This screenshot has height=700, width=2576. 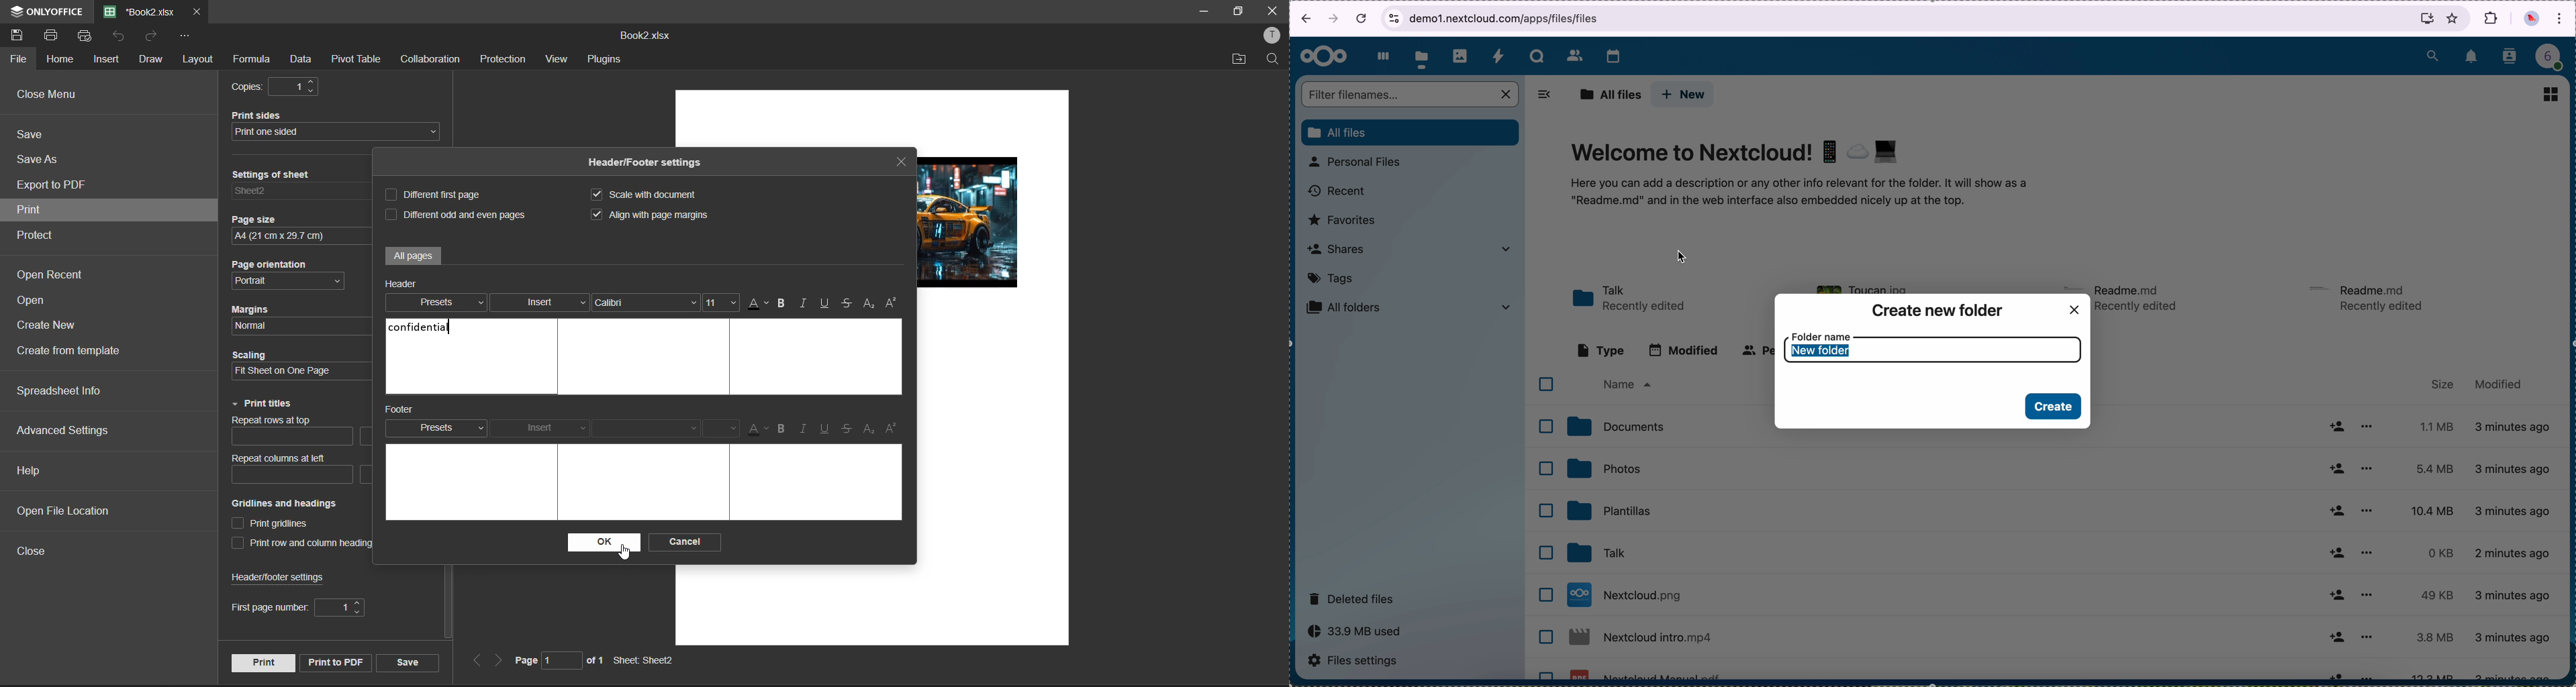 What do you see at coordinates (40, 302) in the screenshot?
I see `open` at bounding box center [40, 302].